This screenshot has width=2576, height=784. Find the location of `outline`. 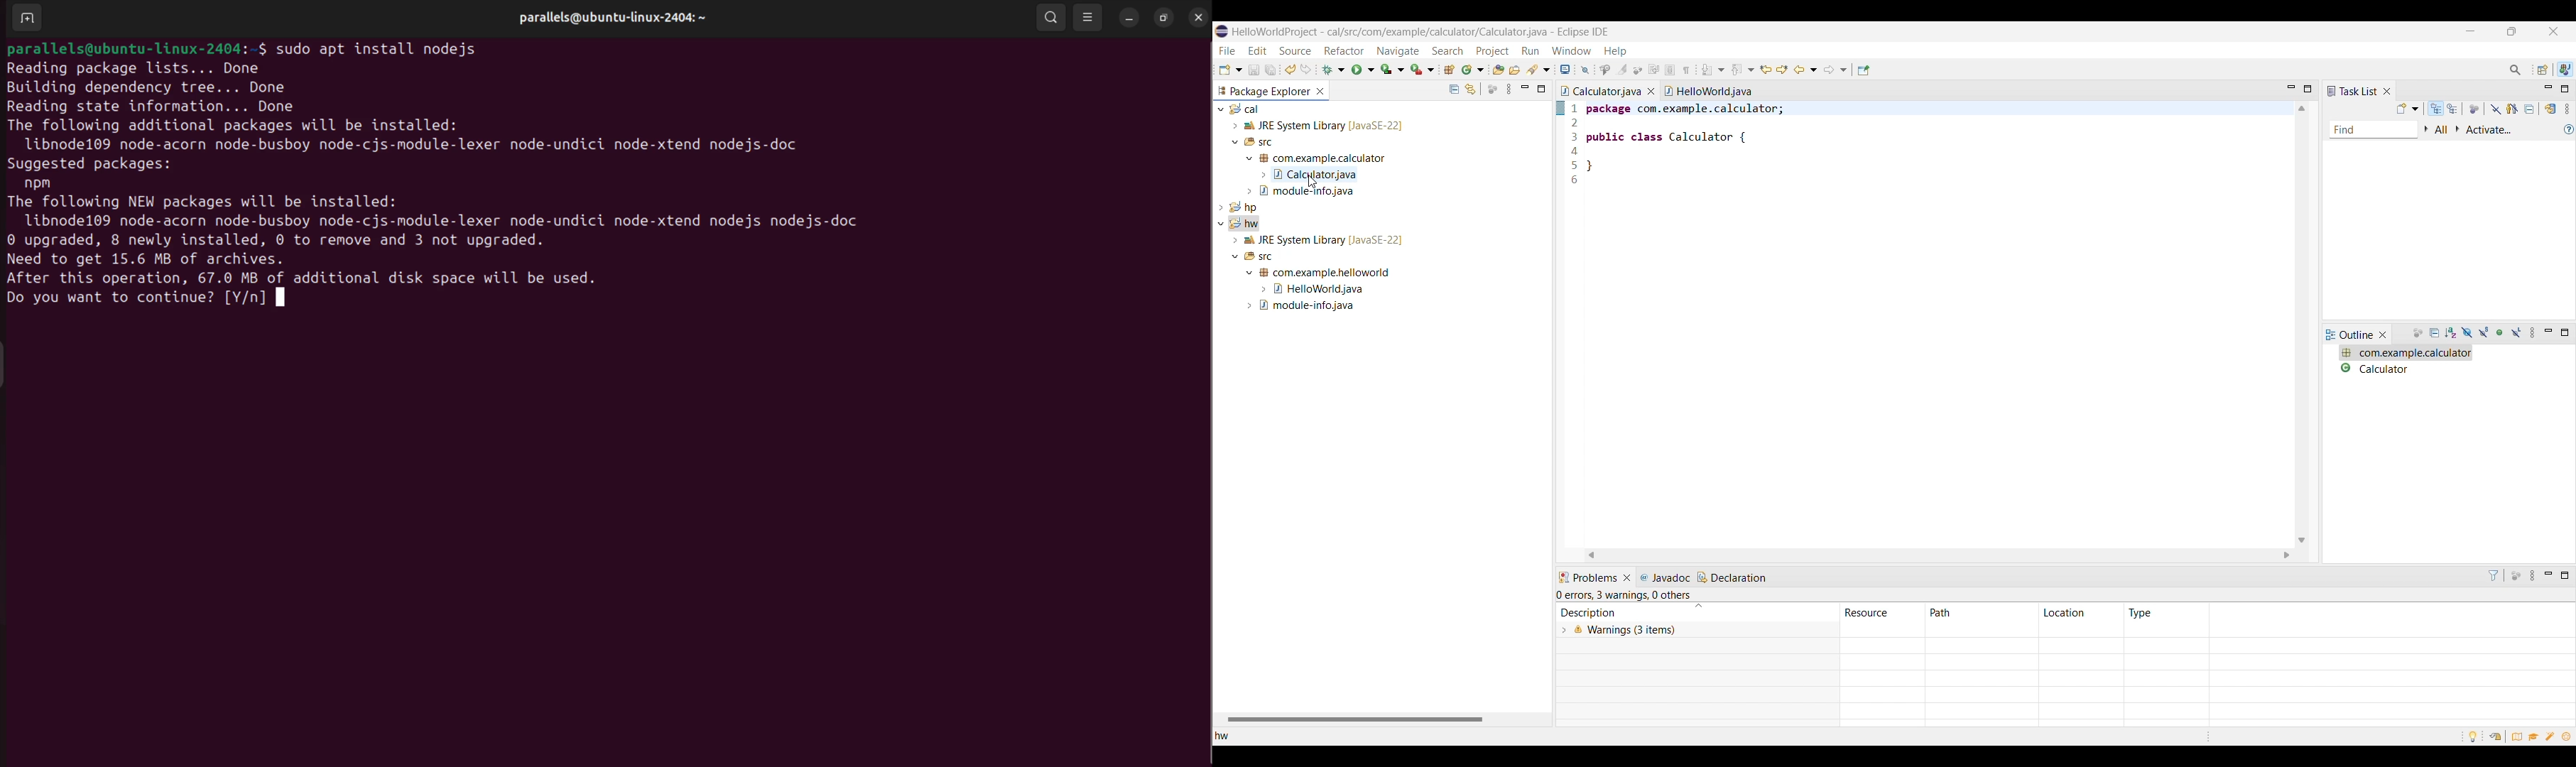

outline is located at coordinates (2350, 335).